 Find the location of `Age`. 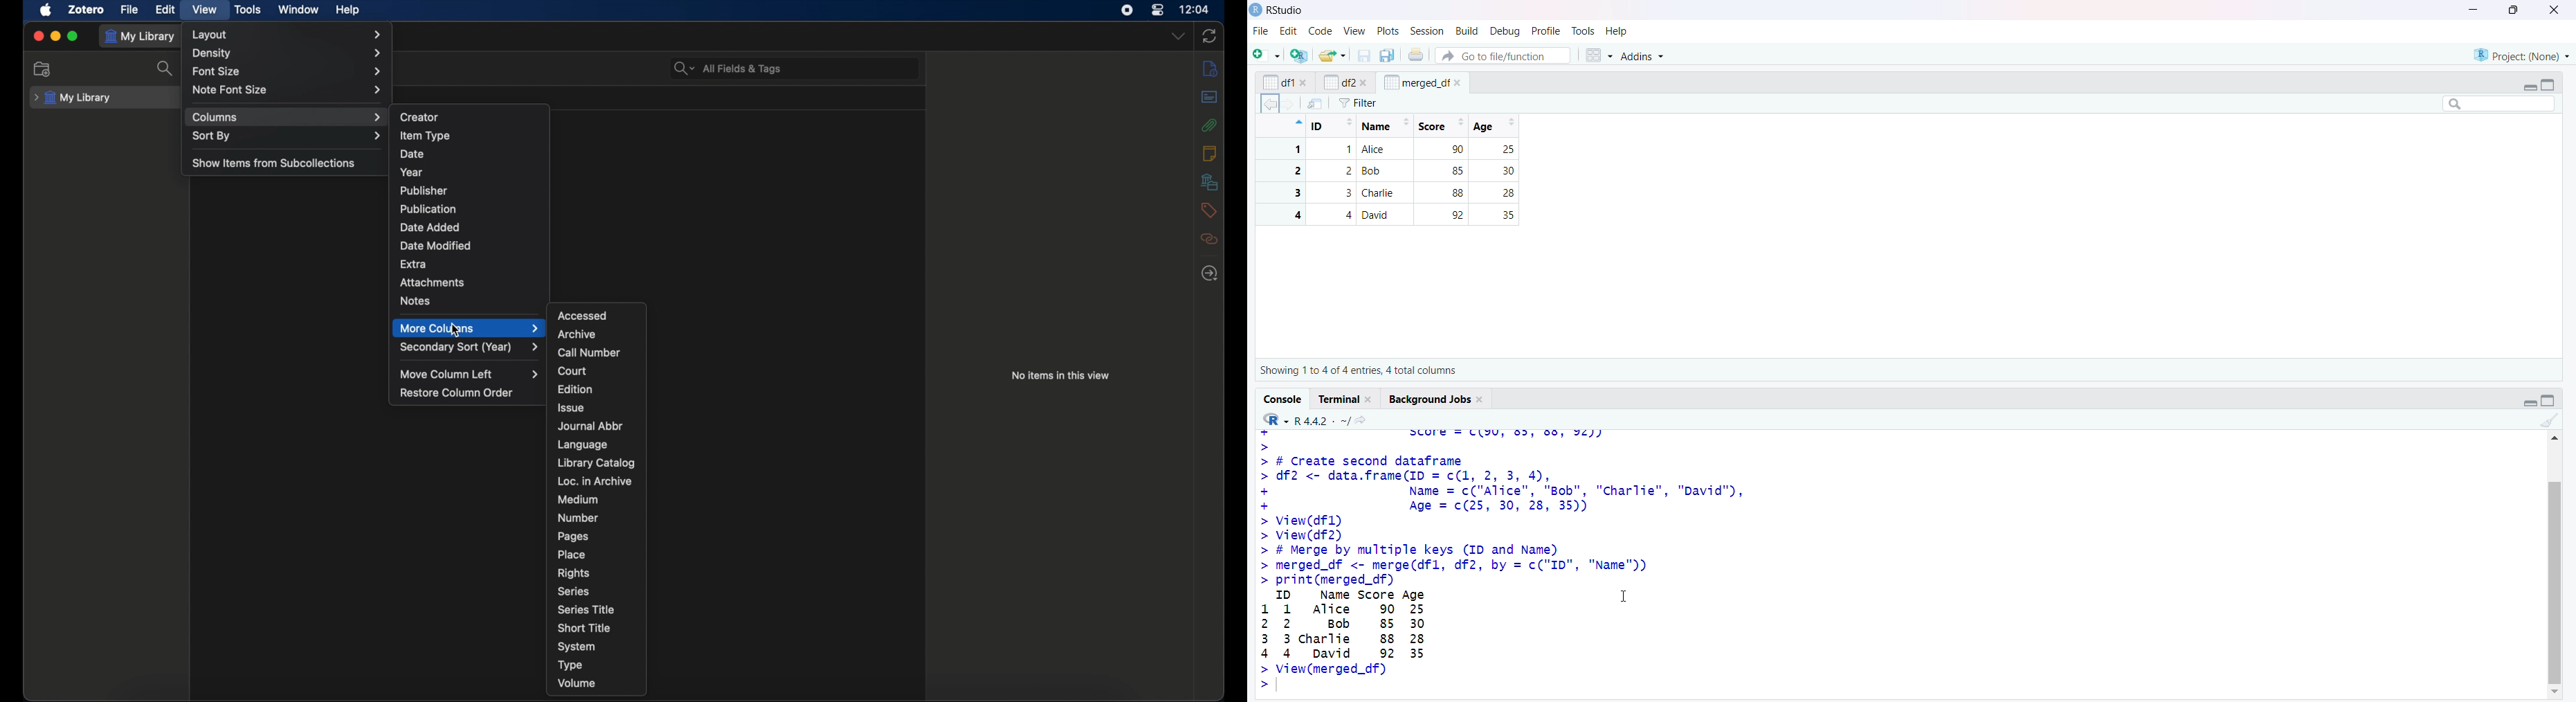

Age is located at coordinates (1494, 125).